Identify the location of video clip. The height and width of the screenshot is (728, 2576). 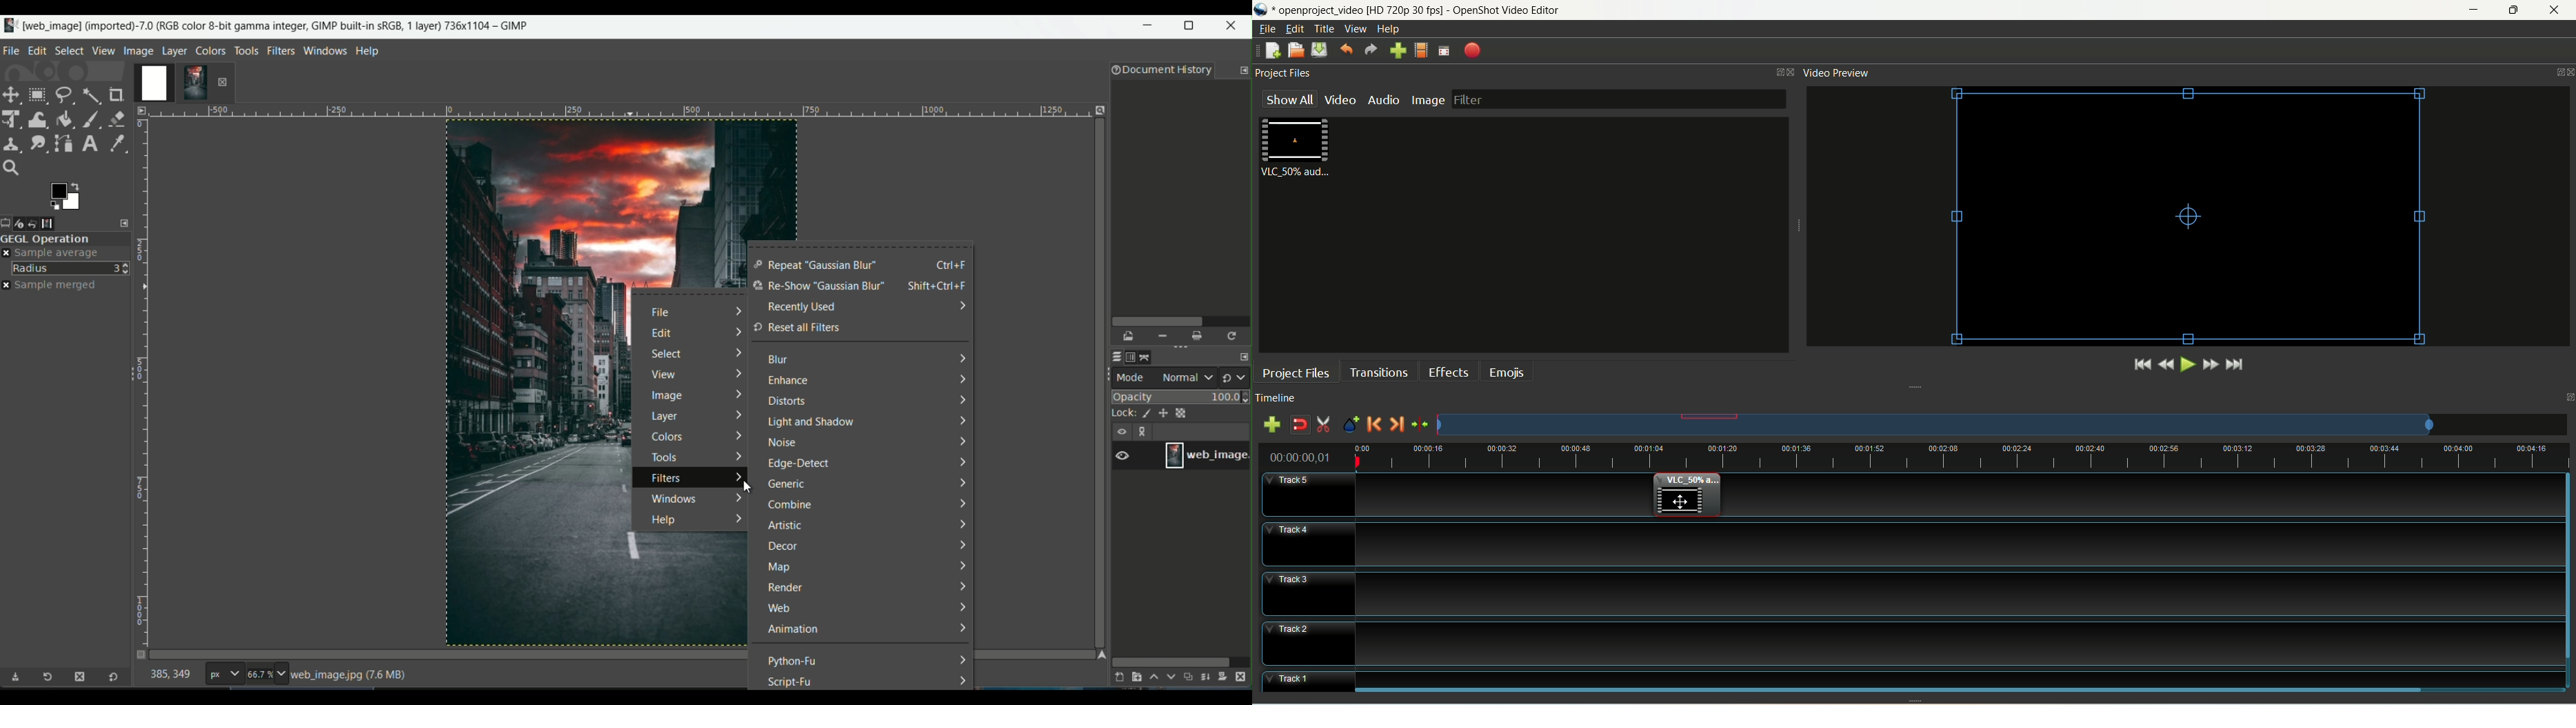
(1298, 148).